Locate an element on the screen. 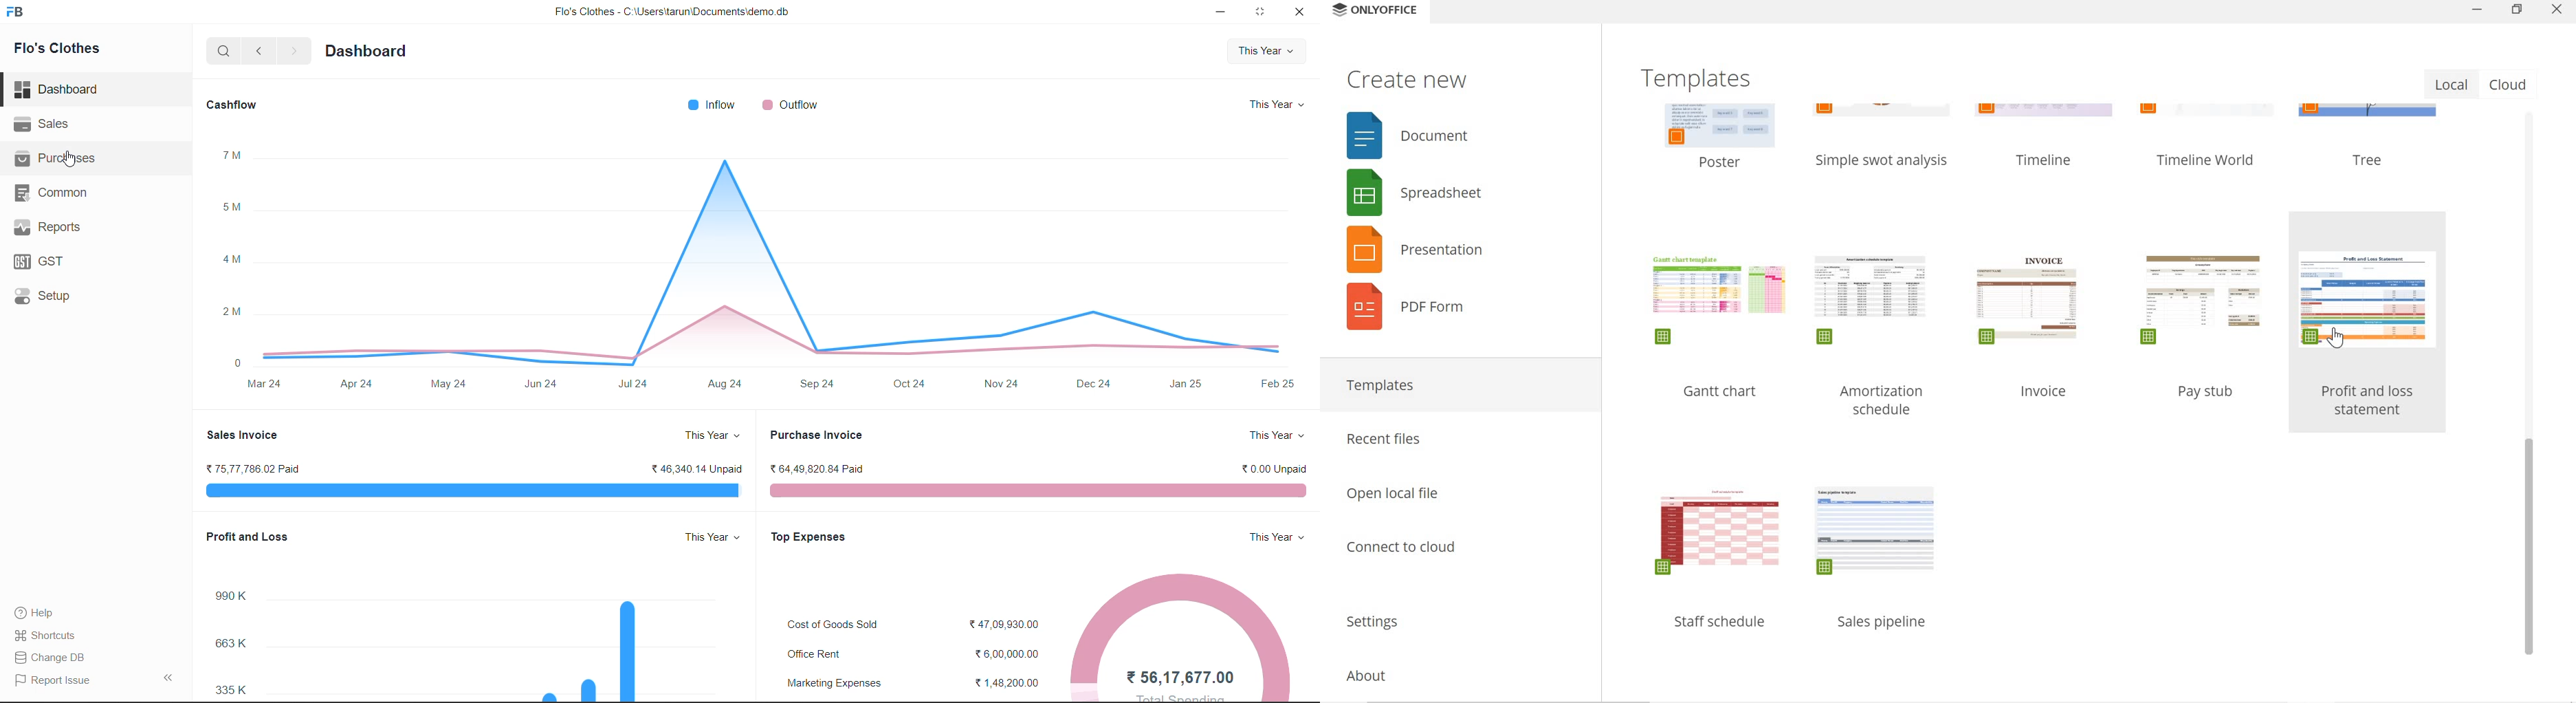 This screenshot has height=728, width=2576. Purchase Invoice is located at coordinates (816, 435).